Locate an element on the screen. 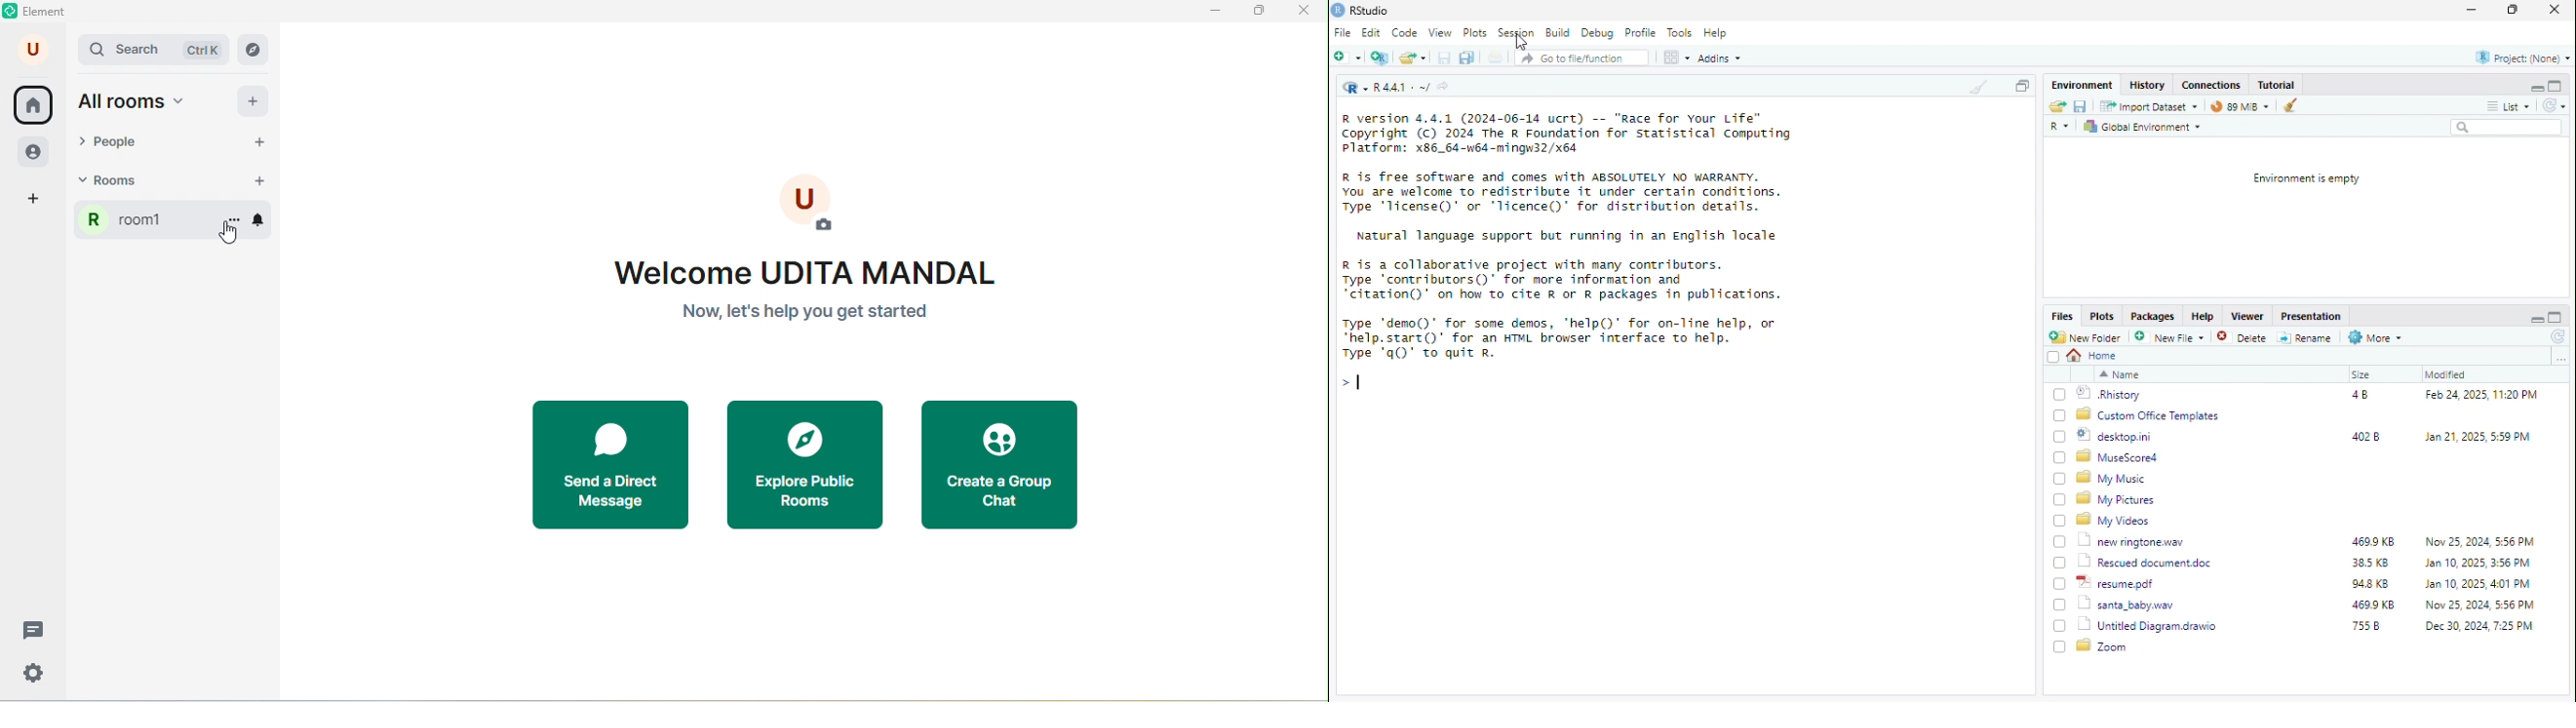 The width and height of the screenshot is (2576, 728). Code is located at coordinates (1405, 33).